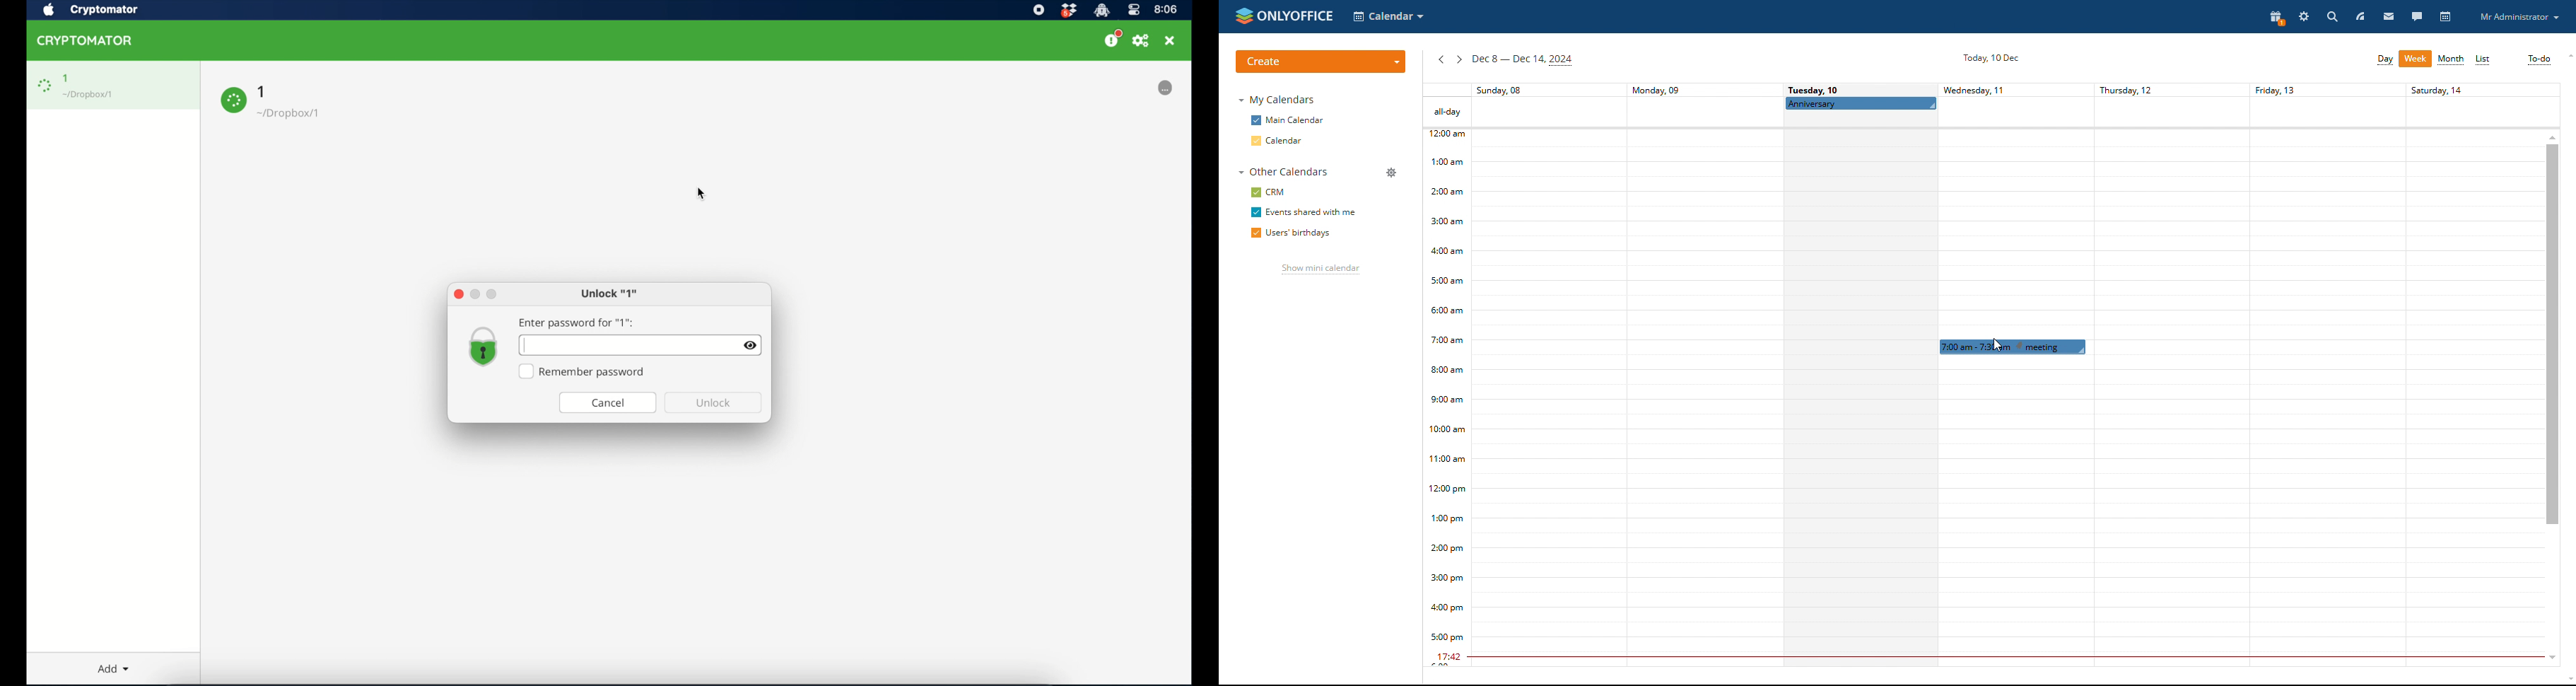  I want to click on timeline, so click(1446, 398).